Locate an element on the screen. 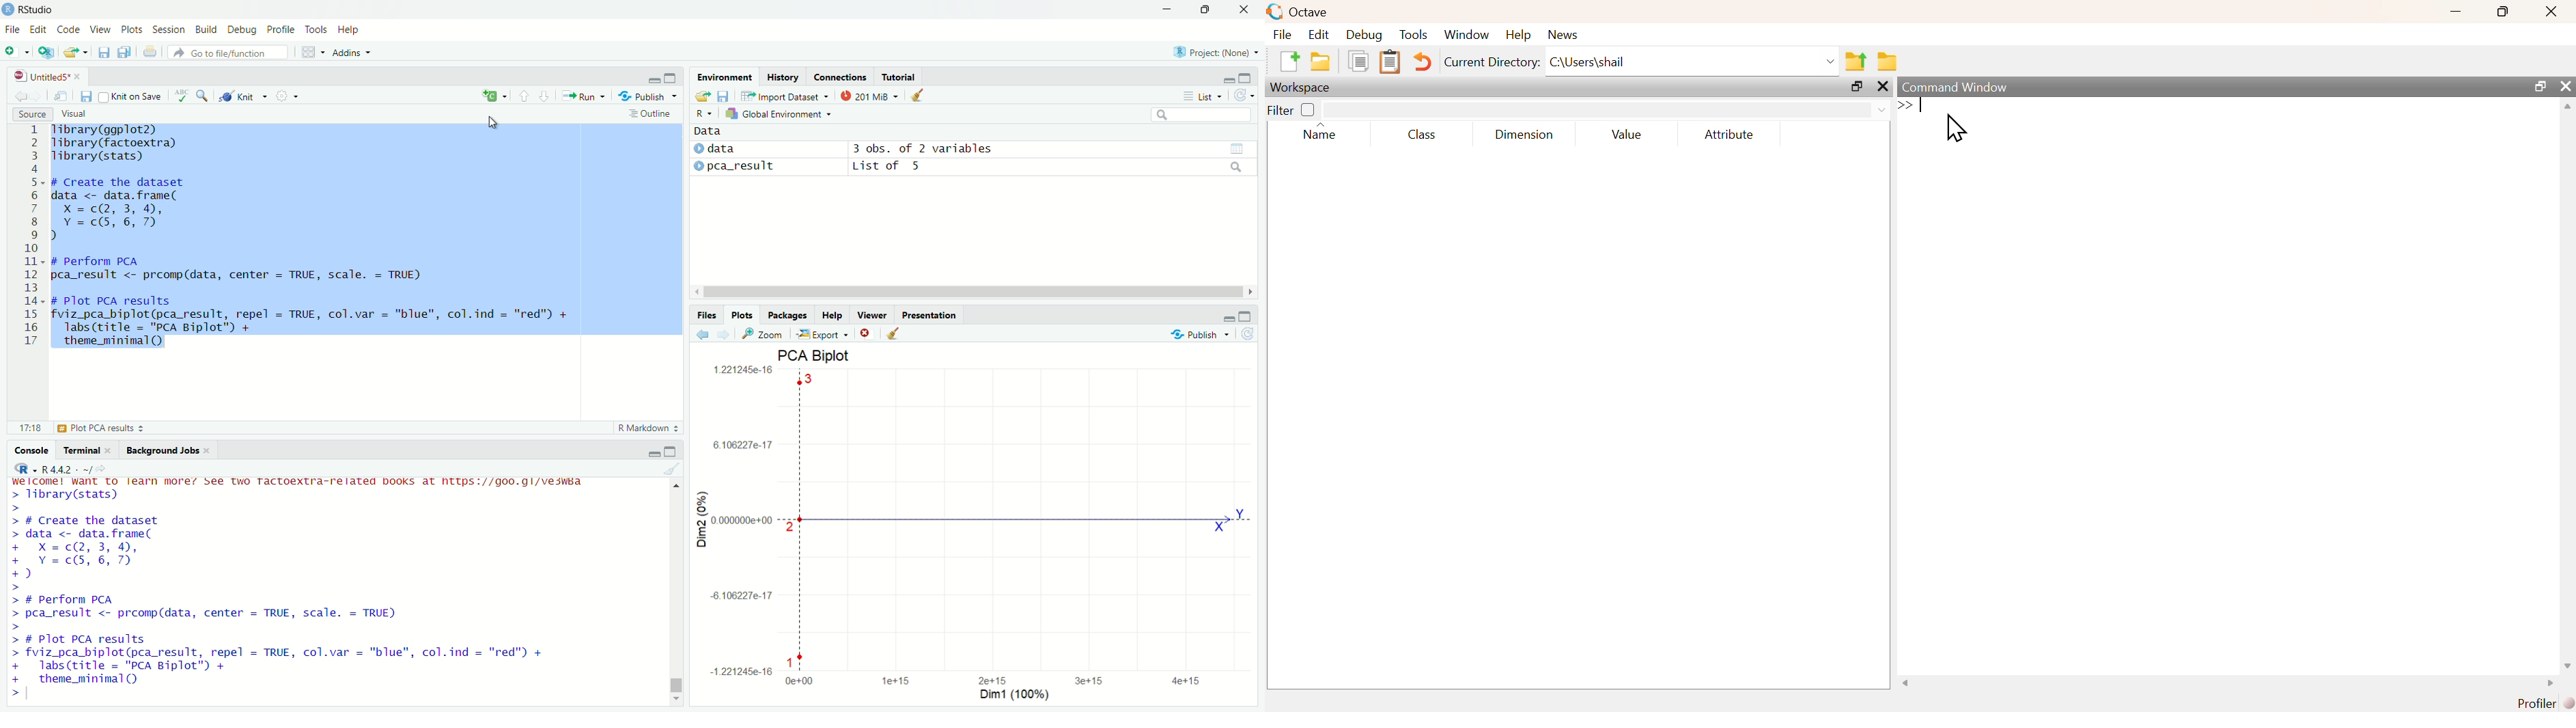 The image size is (2576, 728). Files is located at coordinates (707, 315).